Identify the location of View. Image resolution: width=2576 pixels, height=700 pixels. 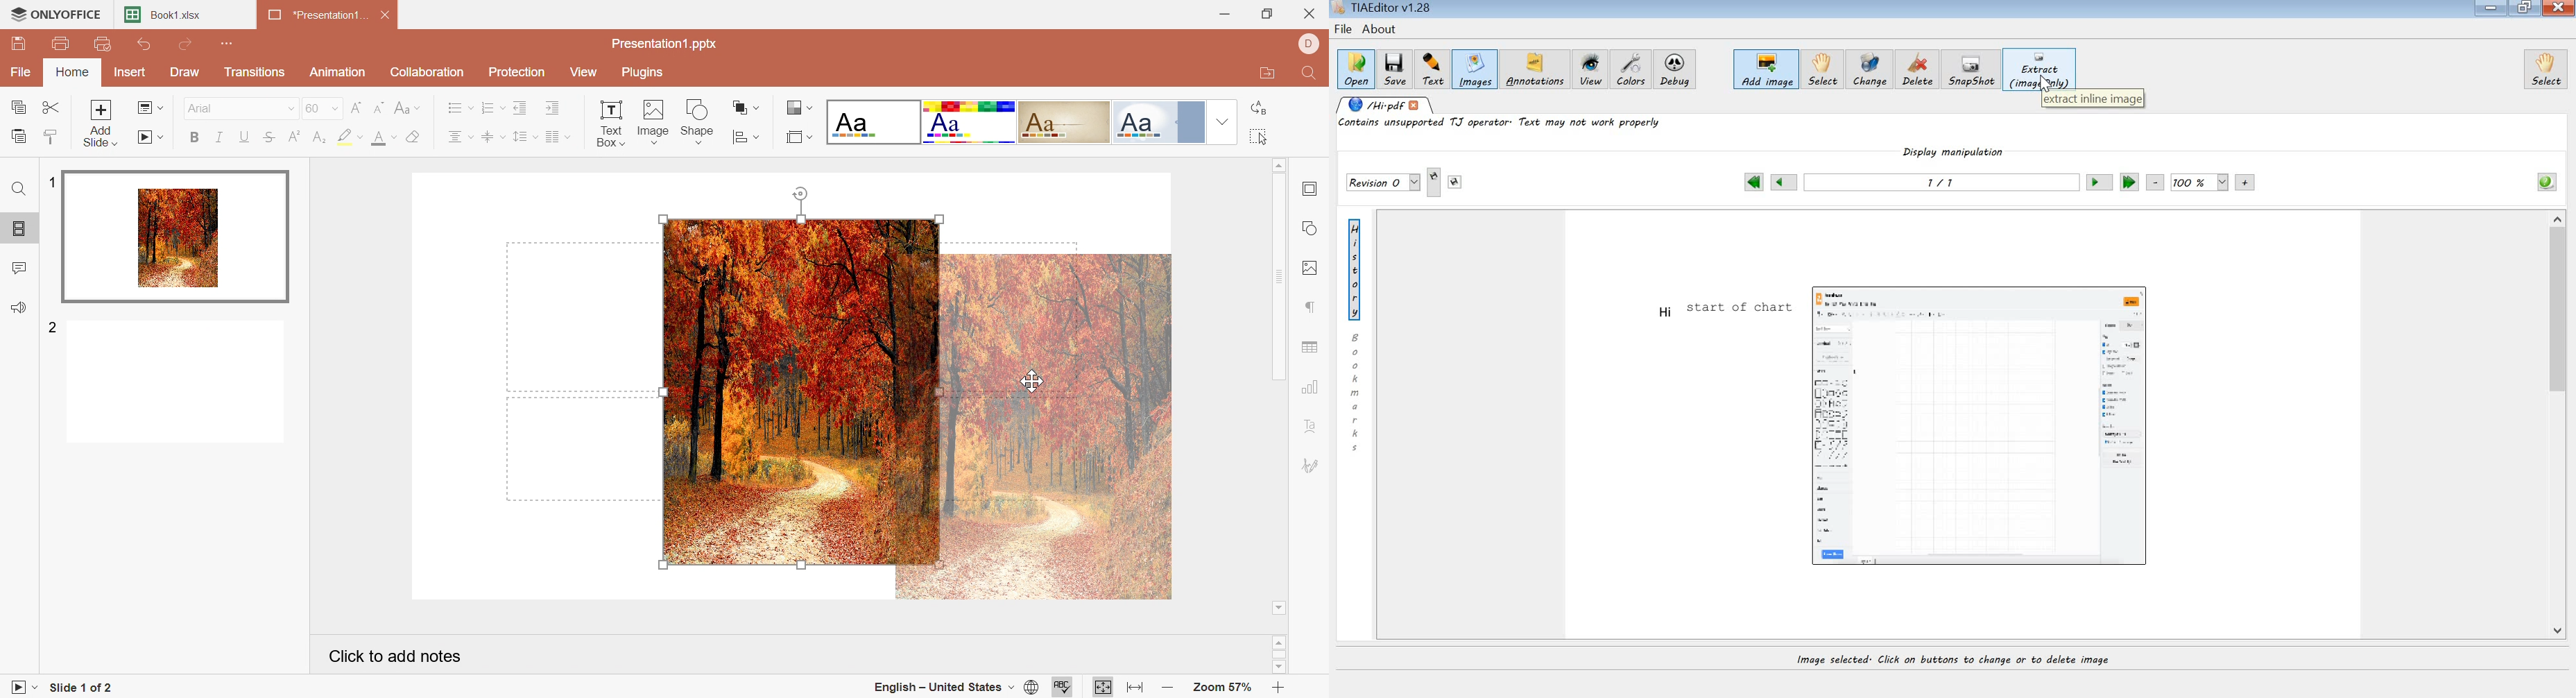
(588, 74).